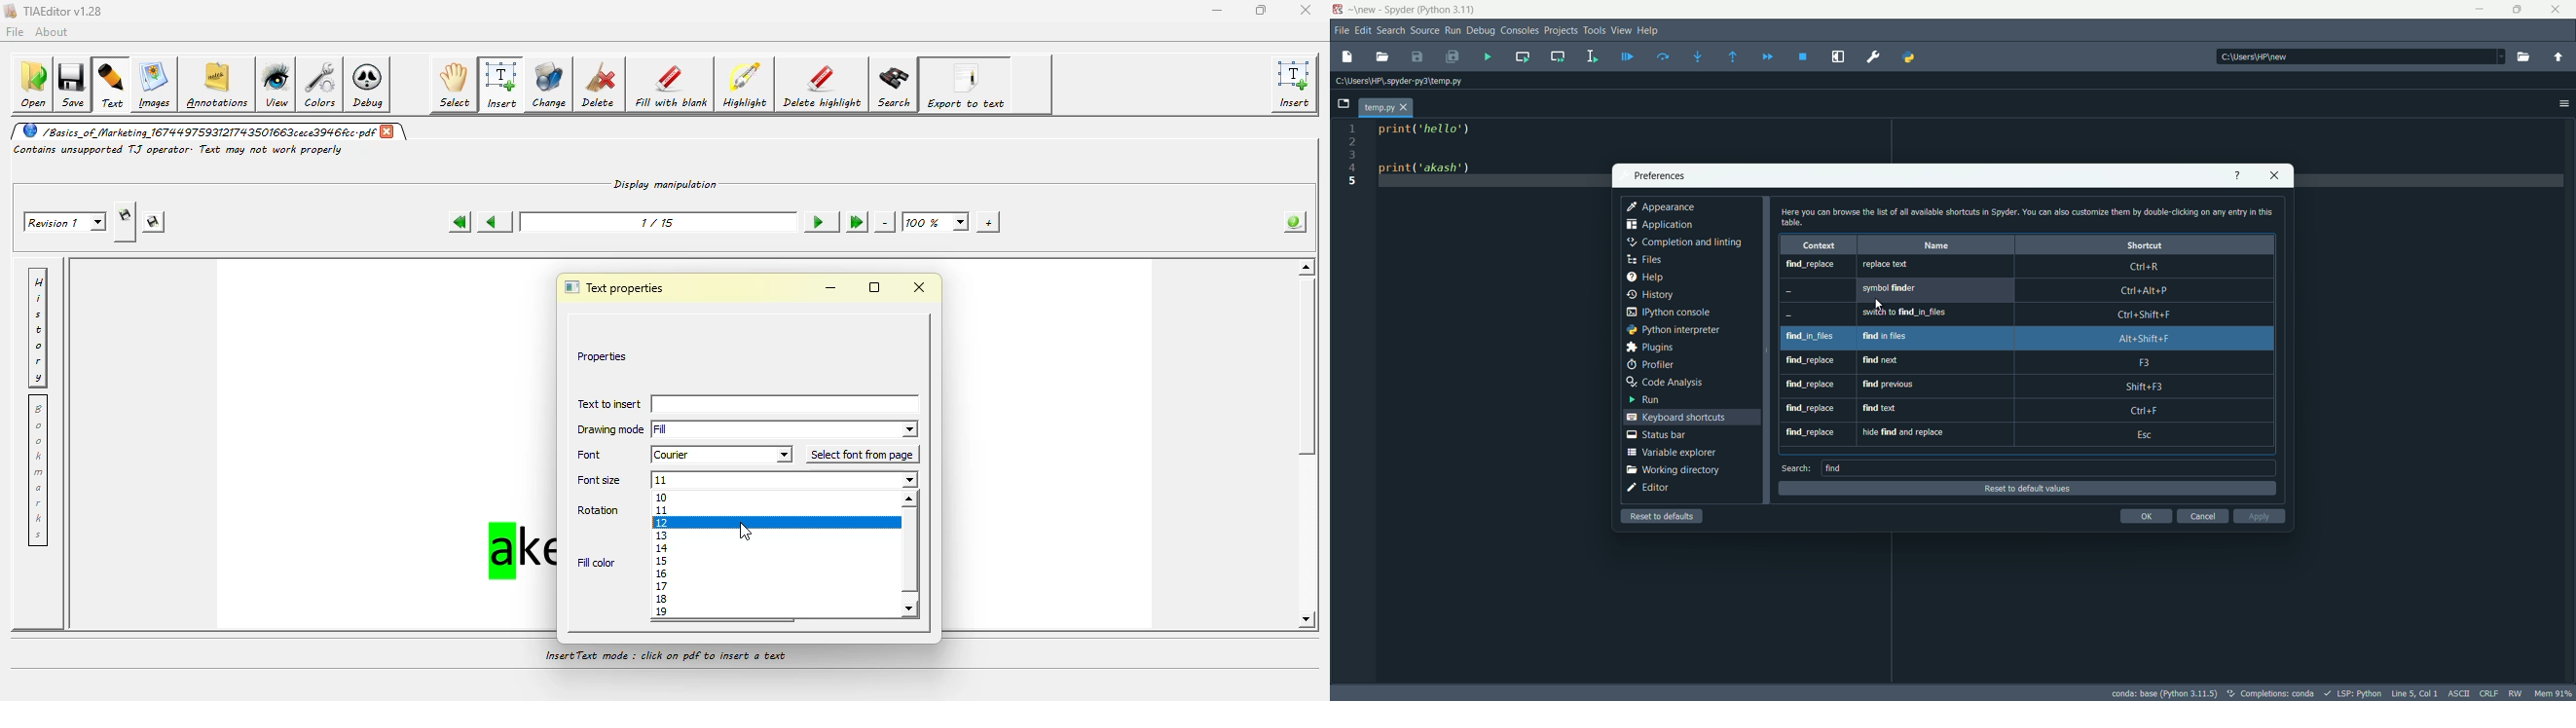 The image size is (2576, 728). Describe the element at coordinates (1662, 225) in the screenshot. I see `application` at that location.